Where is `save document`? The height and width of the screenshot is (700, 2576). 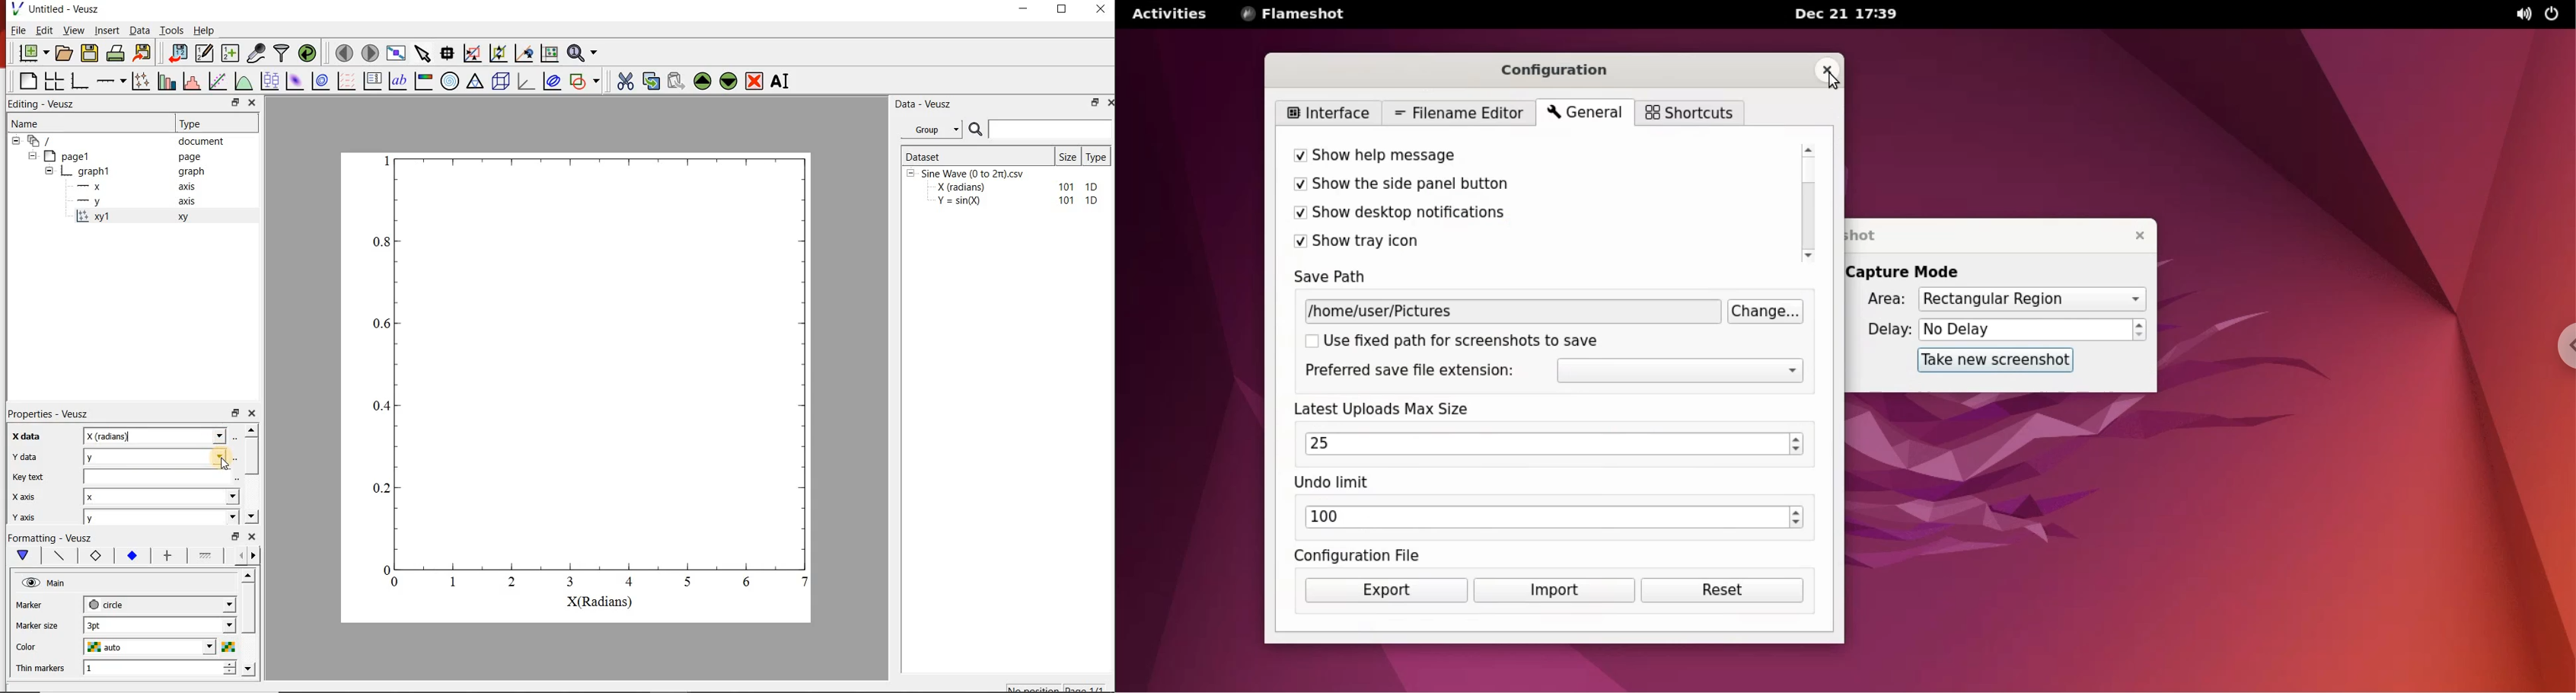 save document is located at coordinates (90, 54).